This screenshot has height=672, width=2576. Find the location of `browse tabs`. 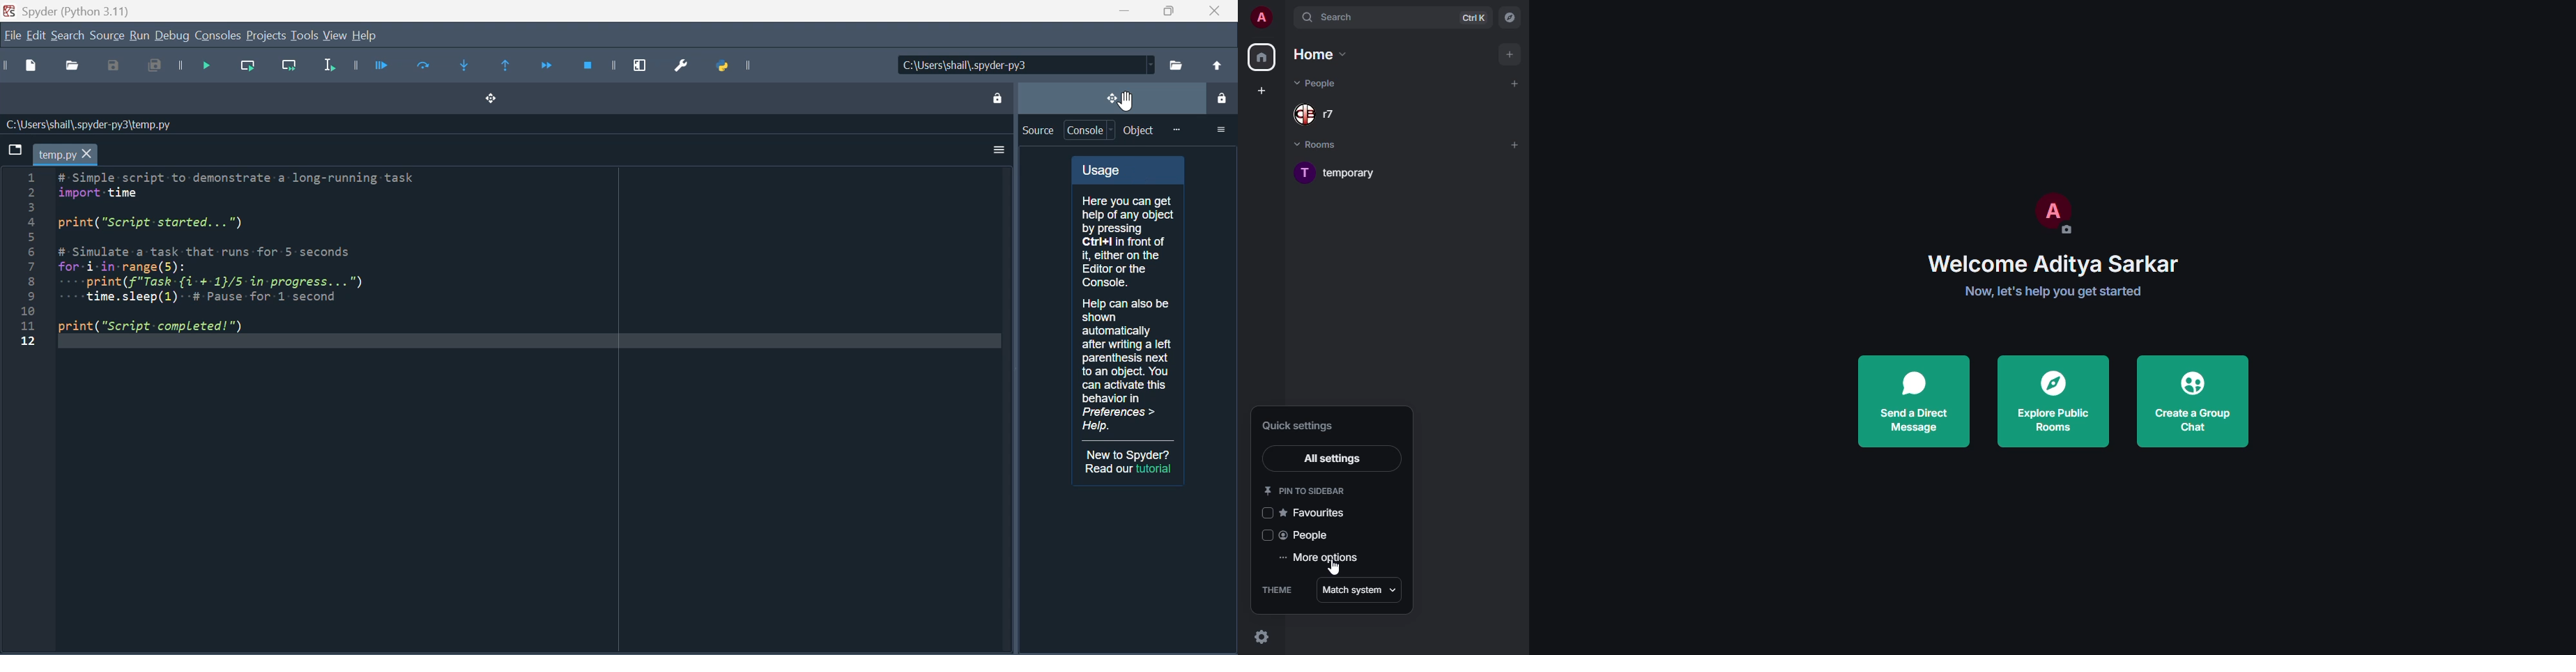

browse tabs is located at coordinates (14, 149).